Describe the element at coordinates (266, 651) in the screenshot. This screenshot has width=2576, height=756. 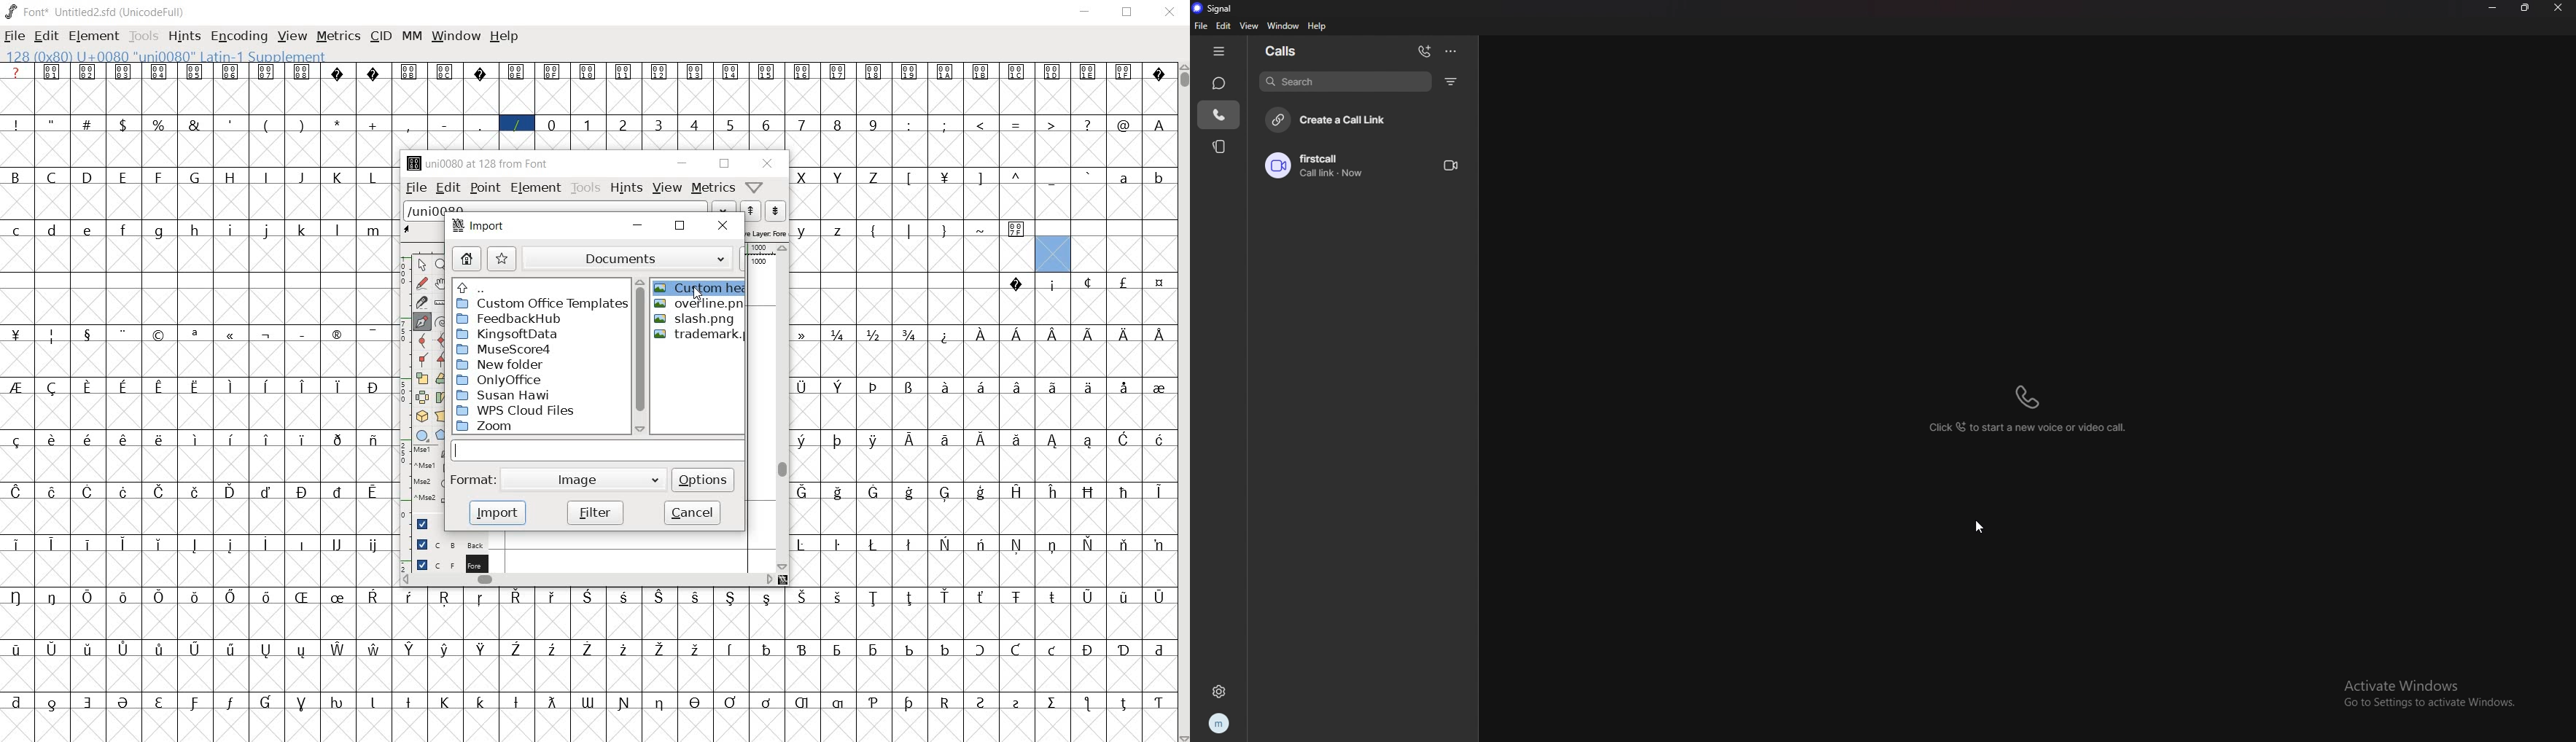
I see `glyph` at that location.